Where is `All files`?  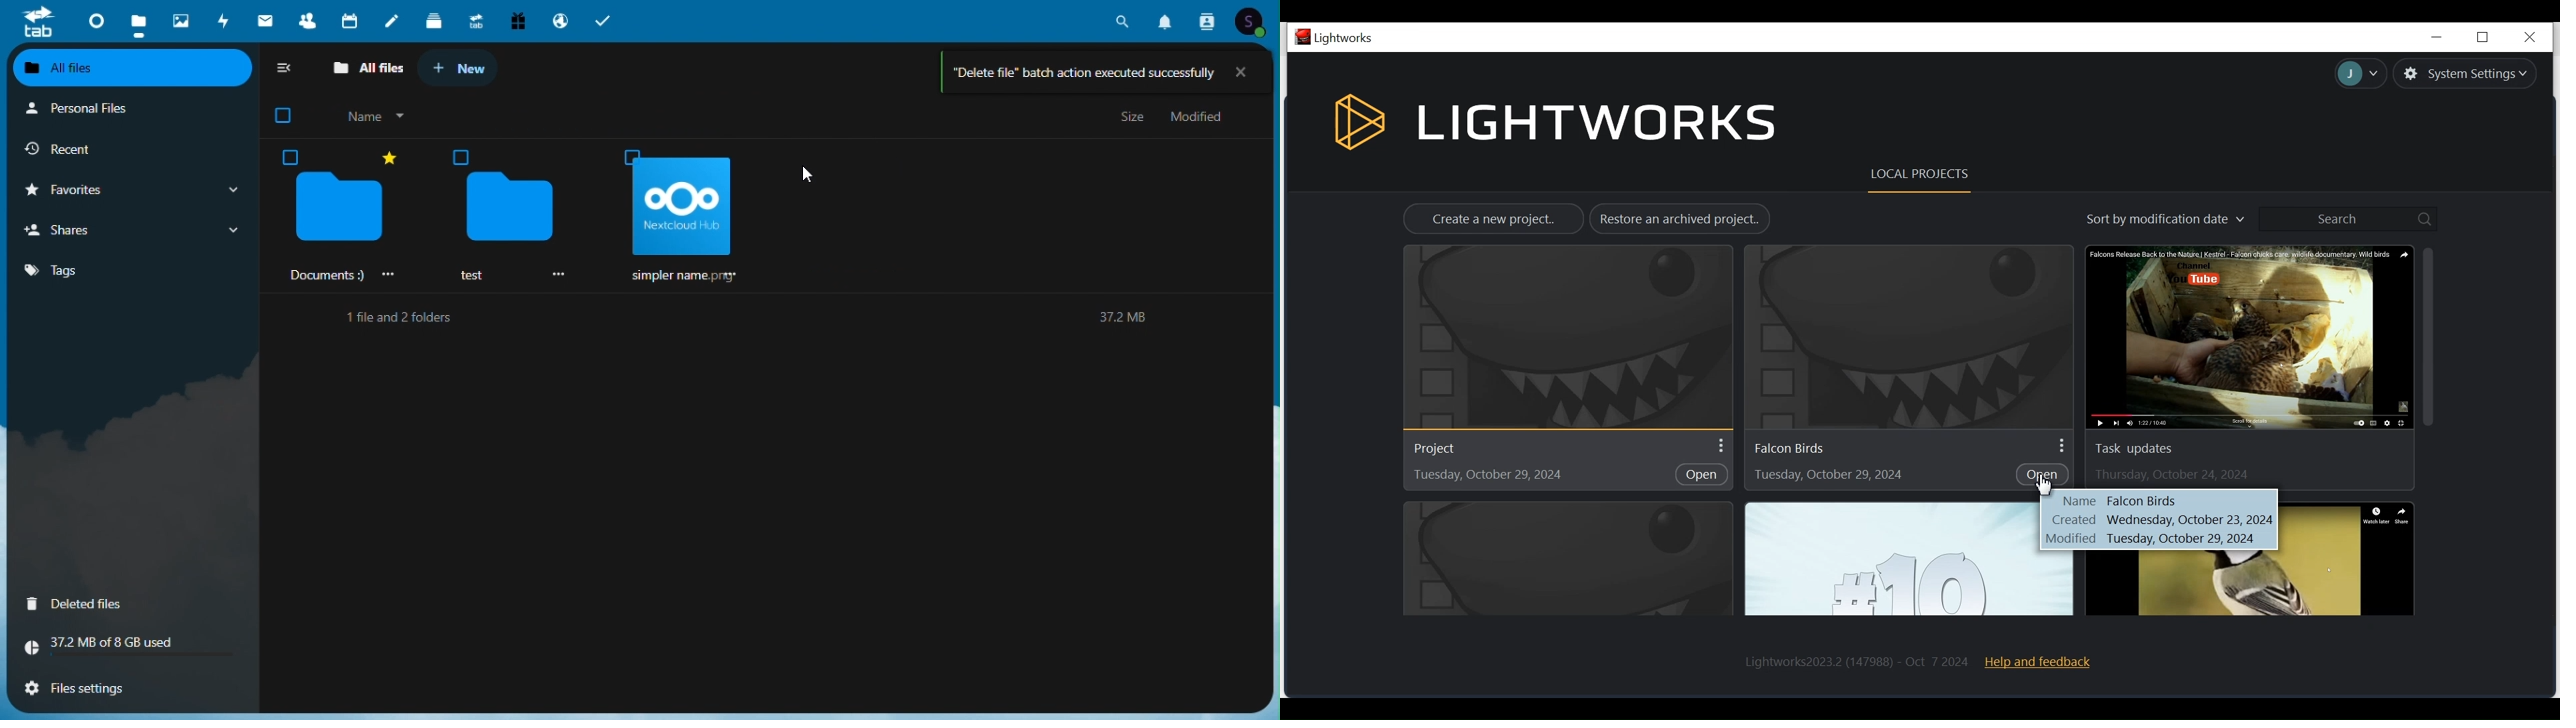 All files is located at coordinates (370, 70).